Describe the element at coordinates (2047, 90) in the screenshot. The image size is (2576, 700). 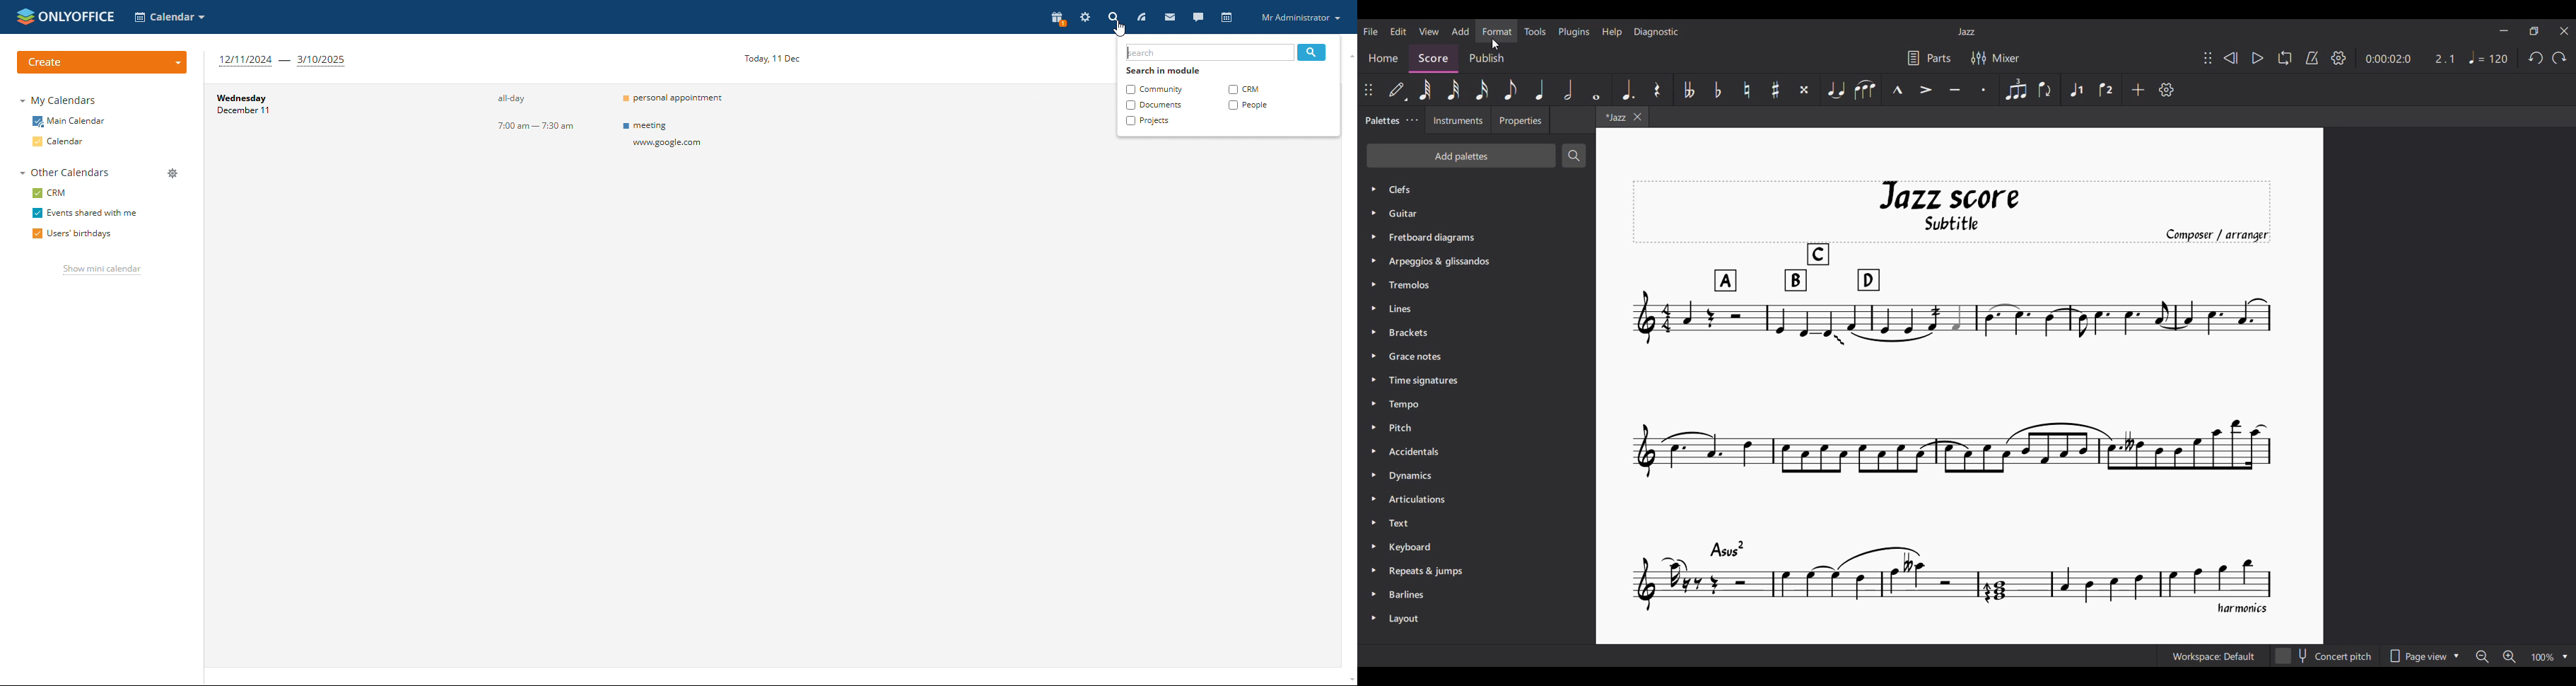
I see `Flip direction` at that location.